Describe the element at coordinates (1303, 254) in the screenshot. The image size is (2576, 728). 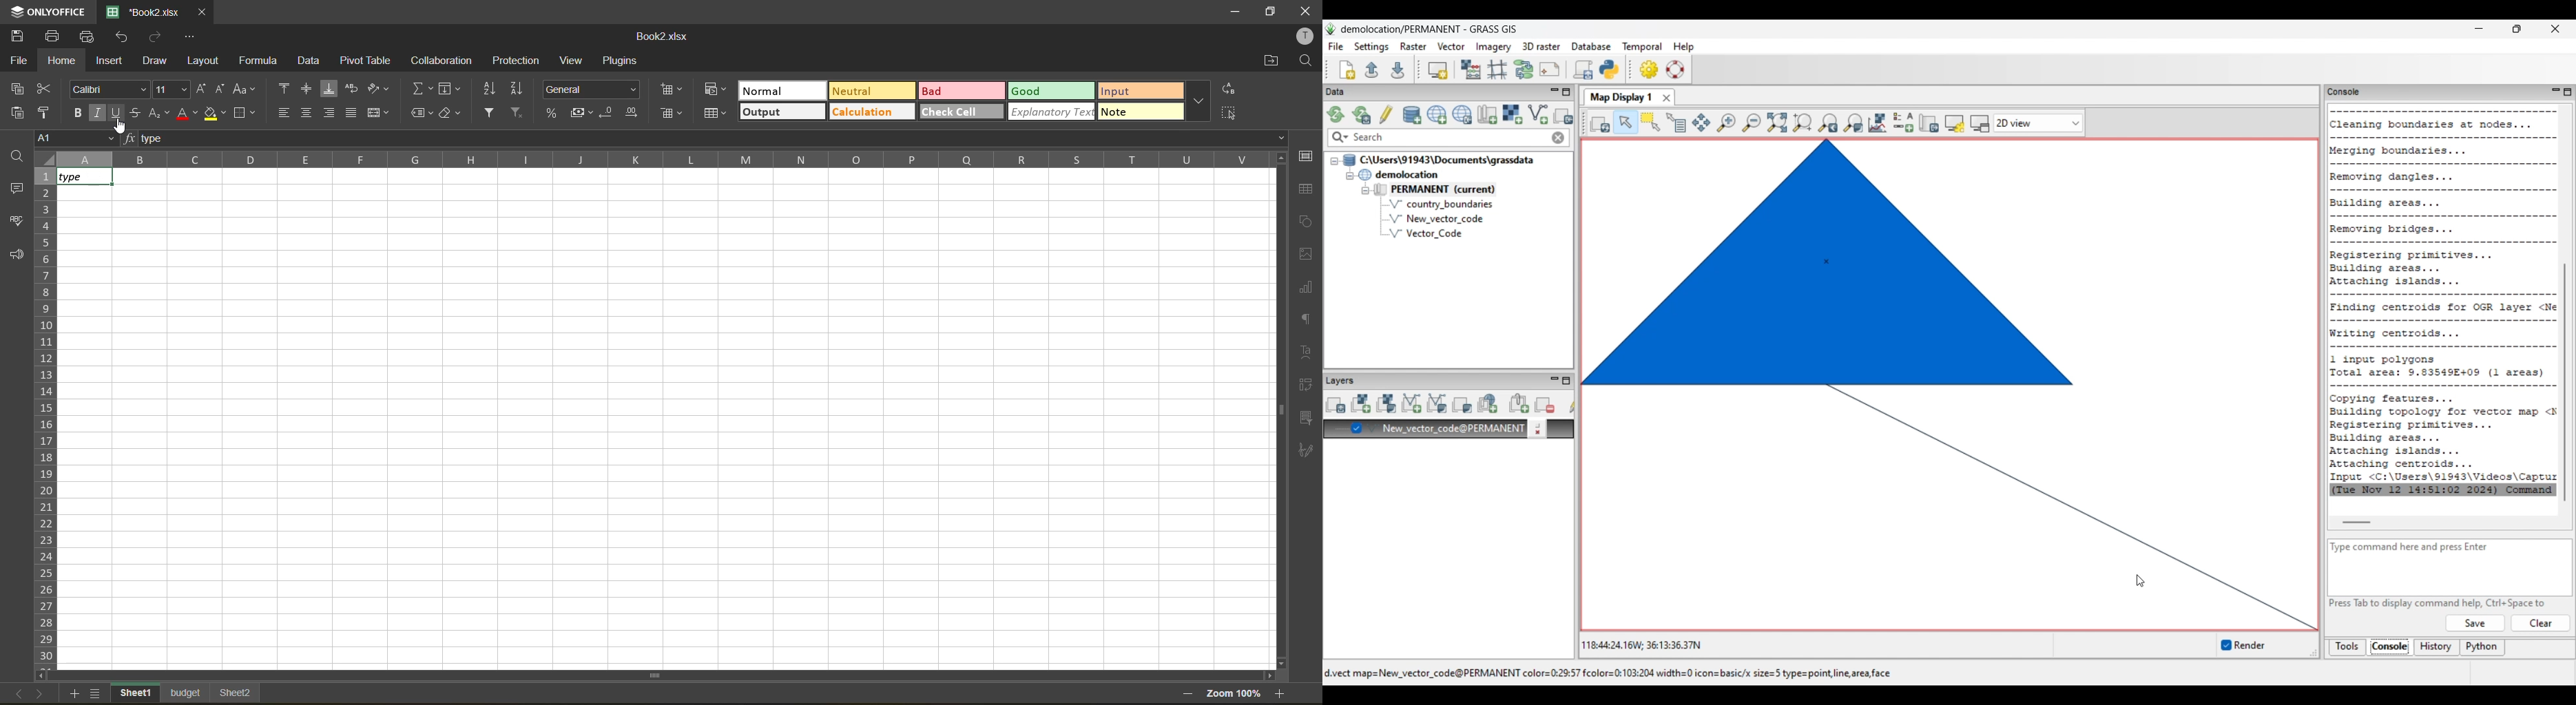
I see `images` at that location.